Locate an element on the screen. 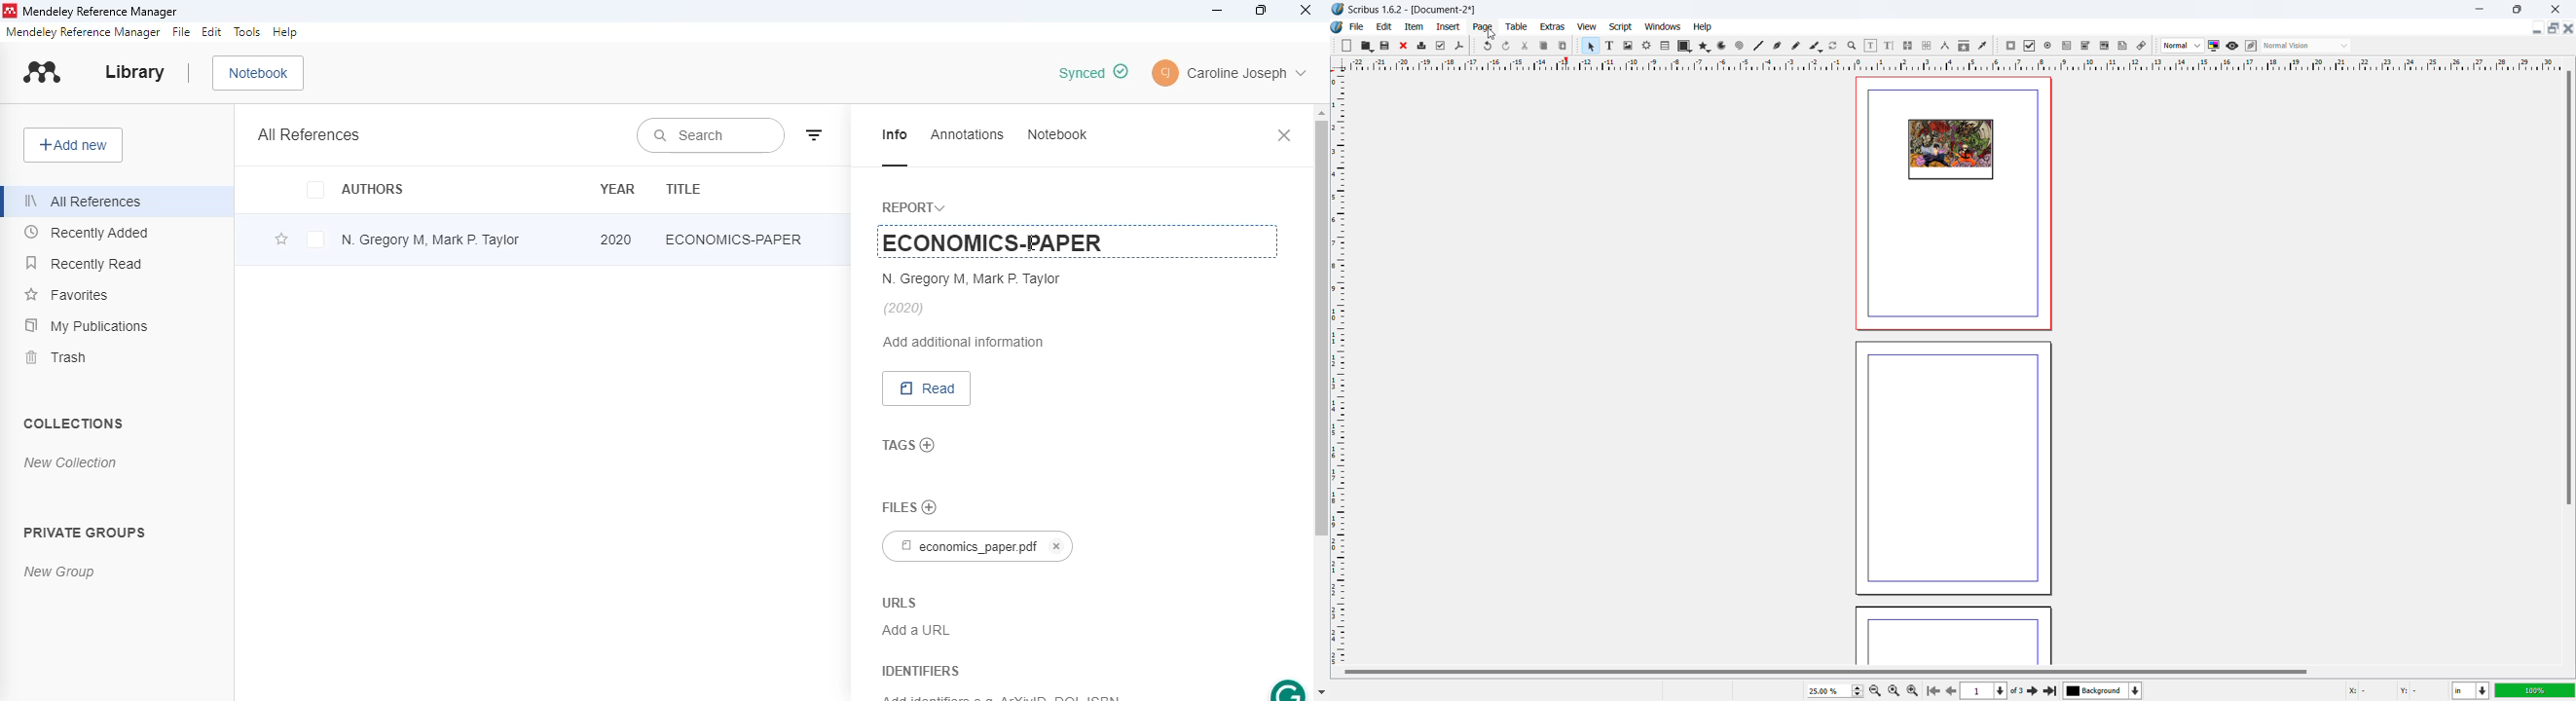  private groups is located at coordinates (86, 533).